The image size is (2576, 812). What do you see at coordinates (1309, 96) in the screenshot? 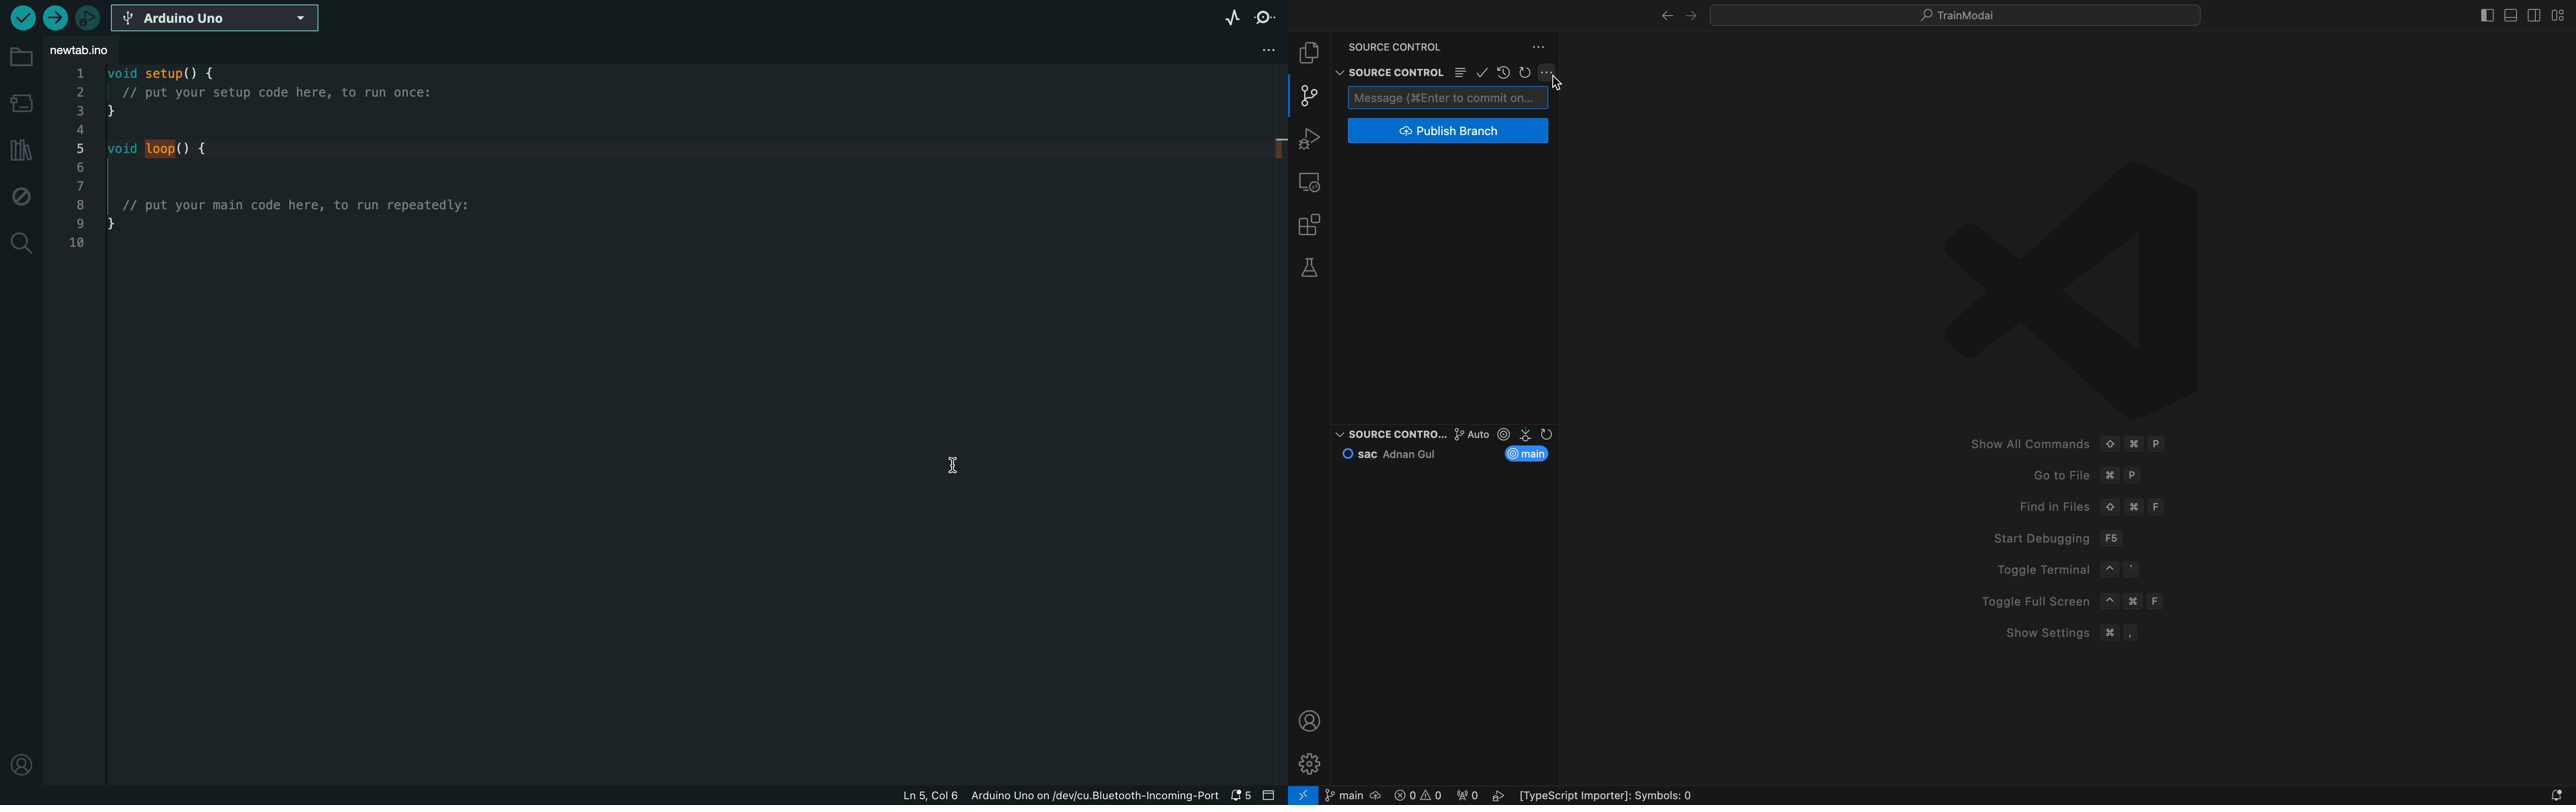
I see `git panel` at bounding box center [1309, 96].